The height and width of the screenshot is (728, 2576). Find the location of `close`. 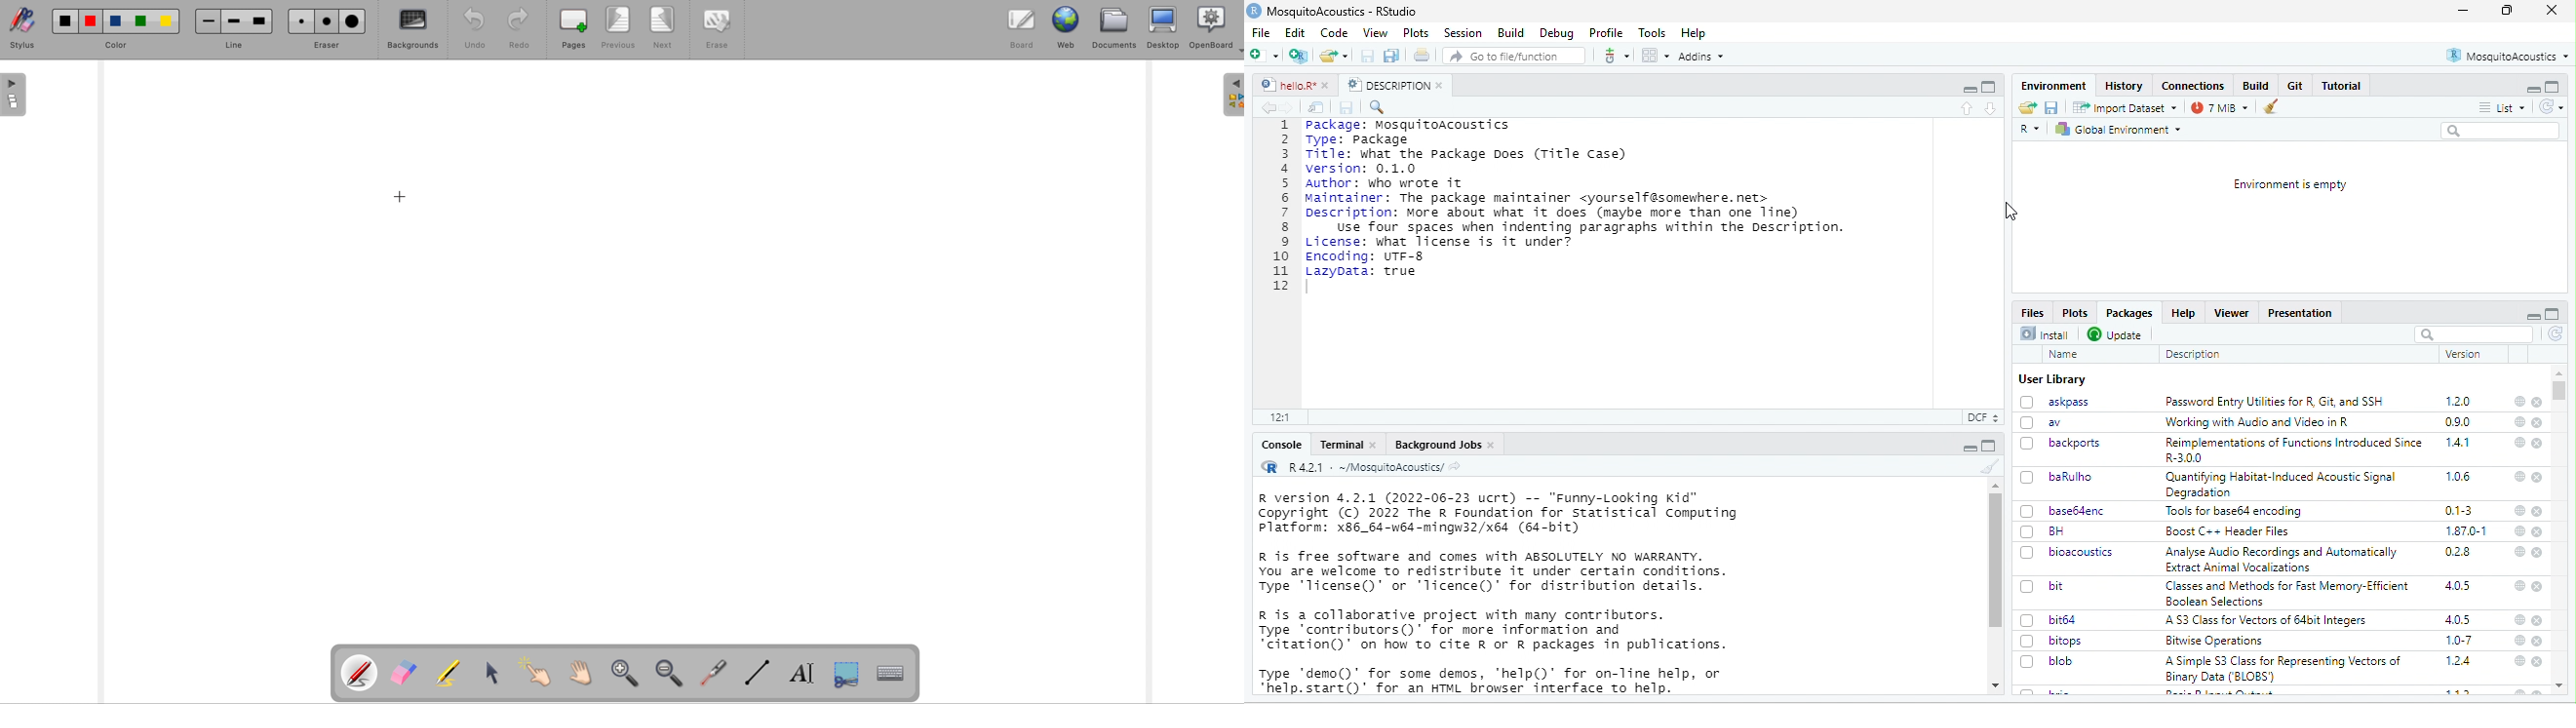

close is located at coordinates (2538, 662).